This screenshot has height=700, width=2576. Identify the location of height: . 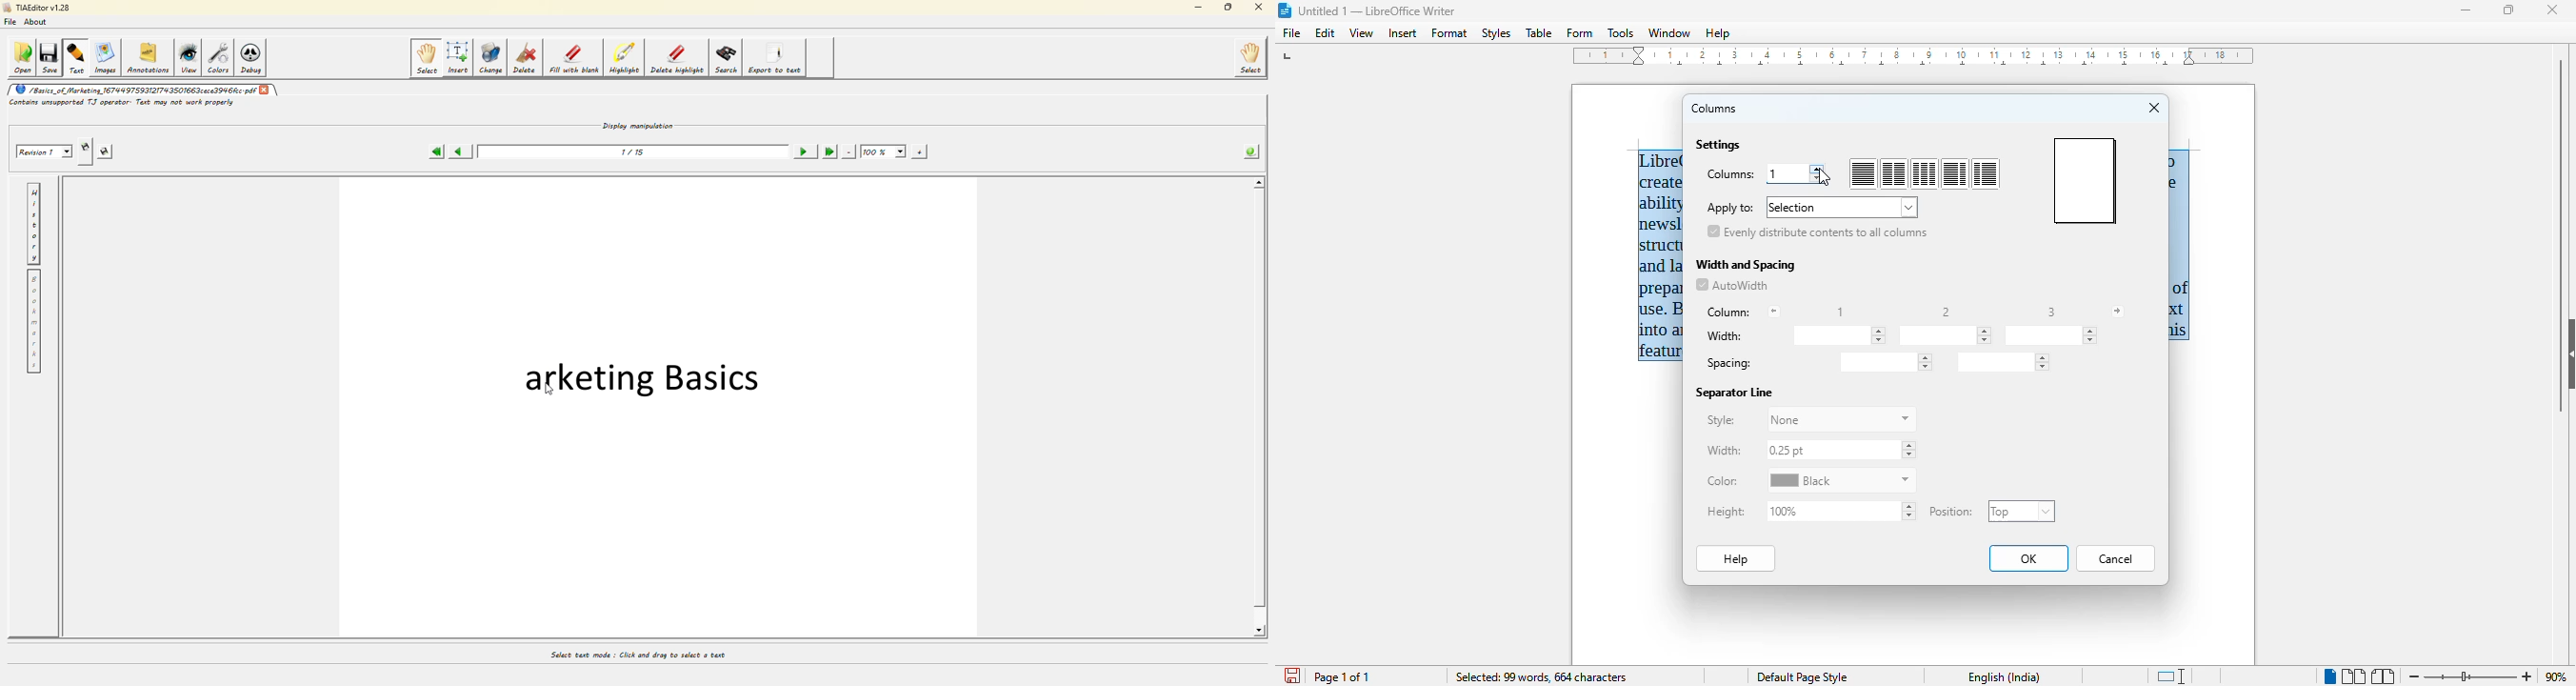
(1727, 512).